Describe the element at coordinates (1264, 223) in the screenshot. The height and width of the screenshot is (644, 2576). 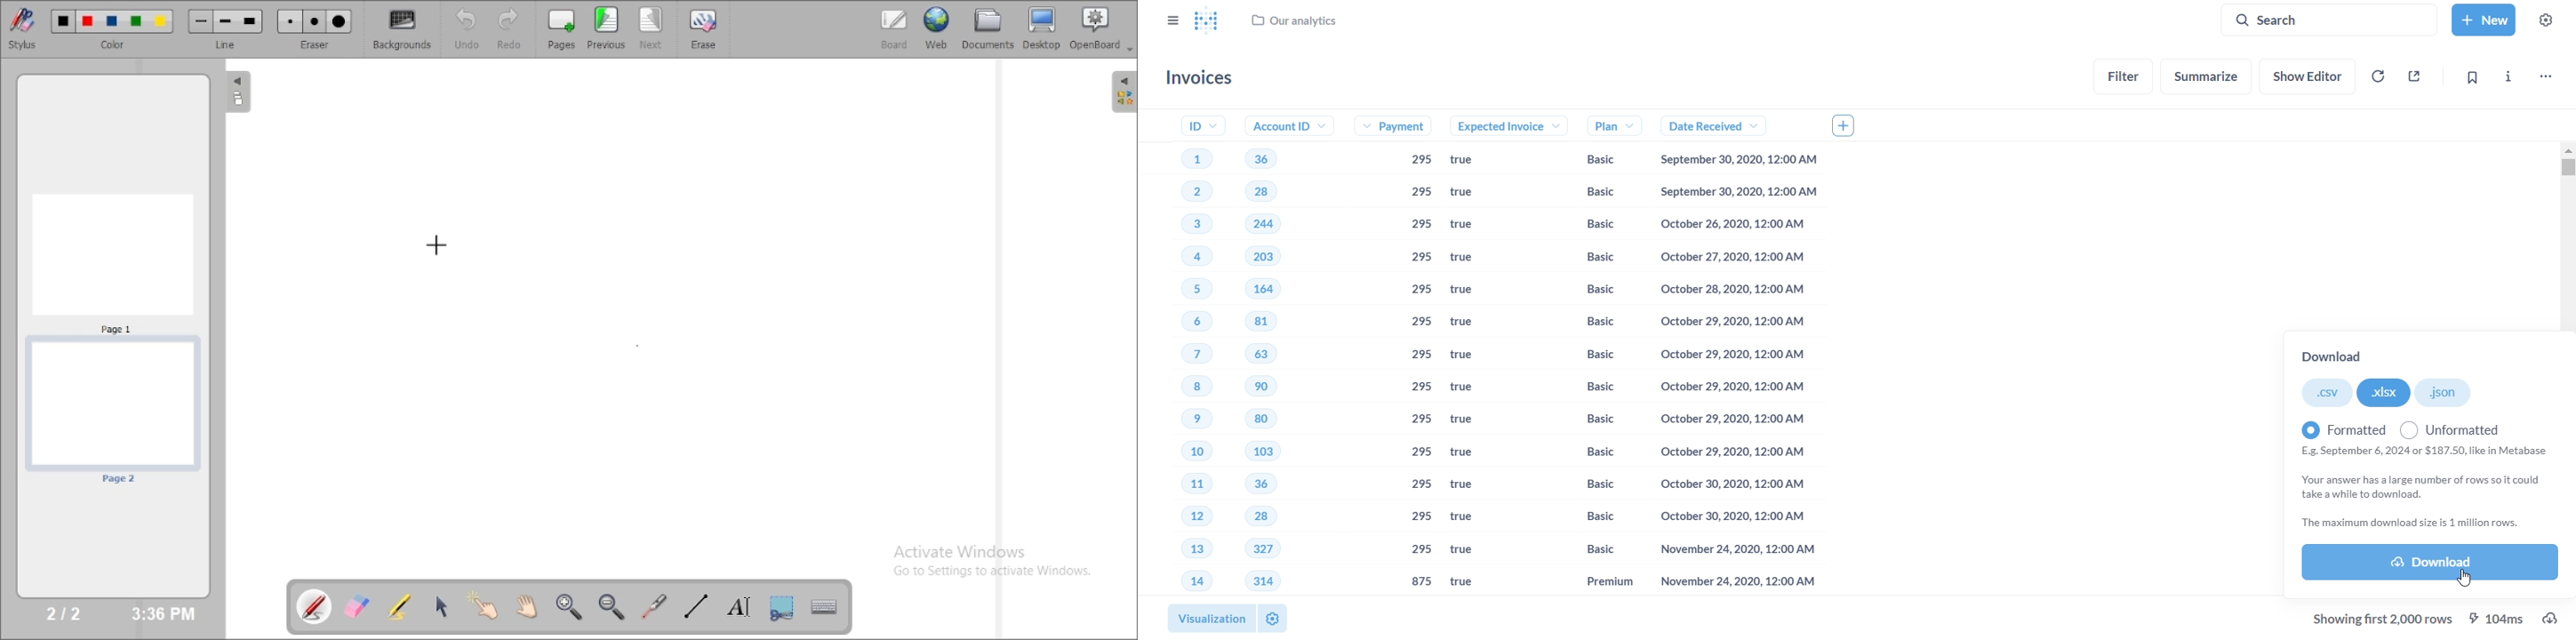
I see `244` at that location.